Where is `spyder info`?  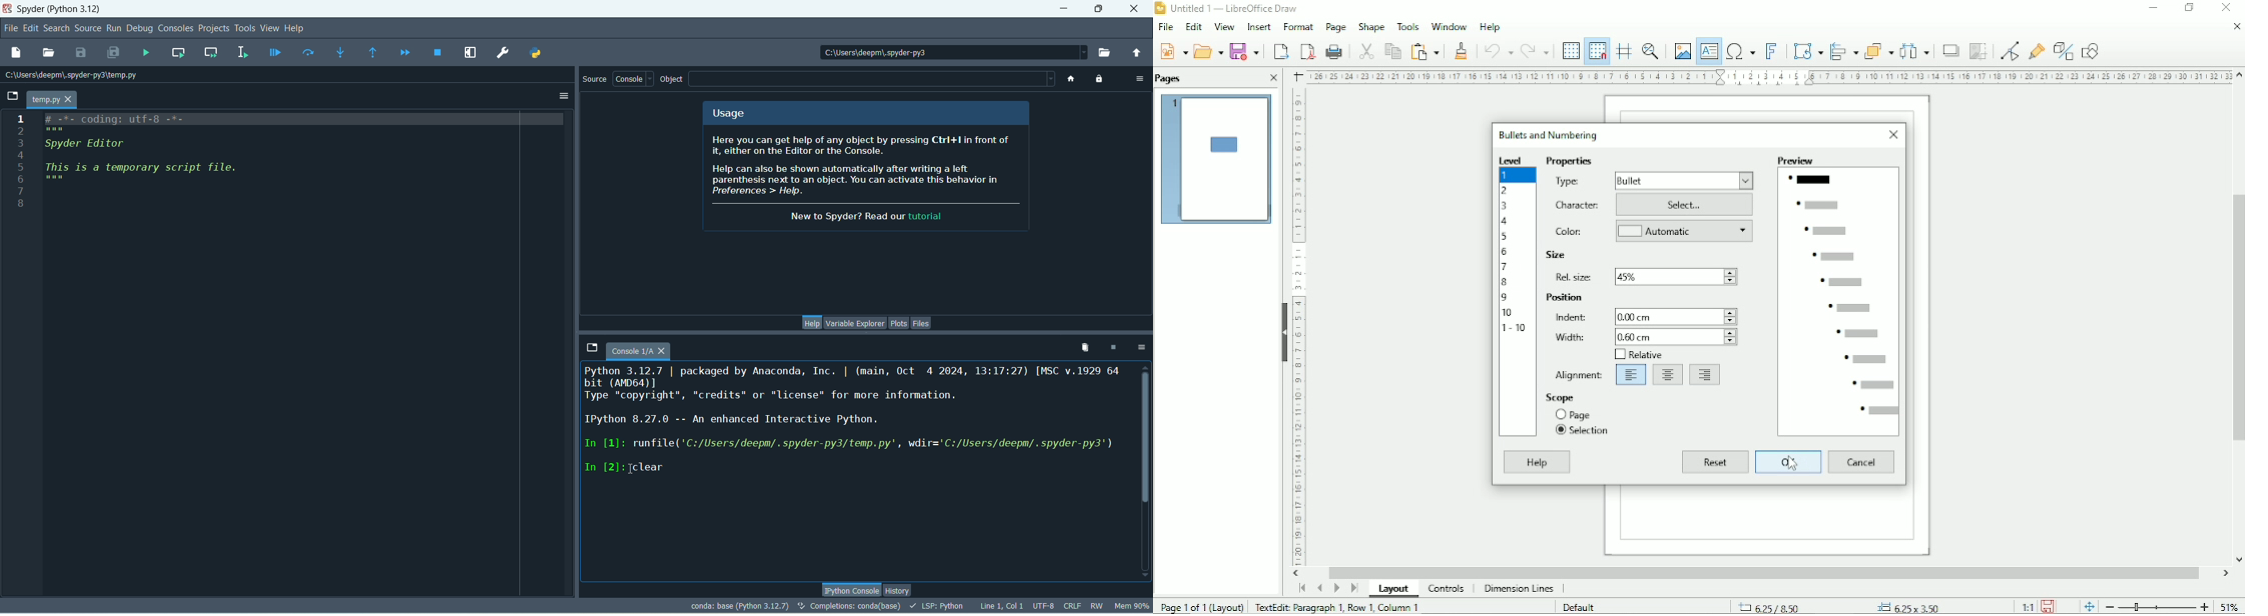
spyder info is located at coordinates (868, 180).